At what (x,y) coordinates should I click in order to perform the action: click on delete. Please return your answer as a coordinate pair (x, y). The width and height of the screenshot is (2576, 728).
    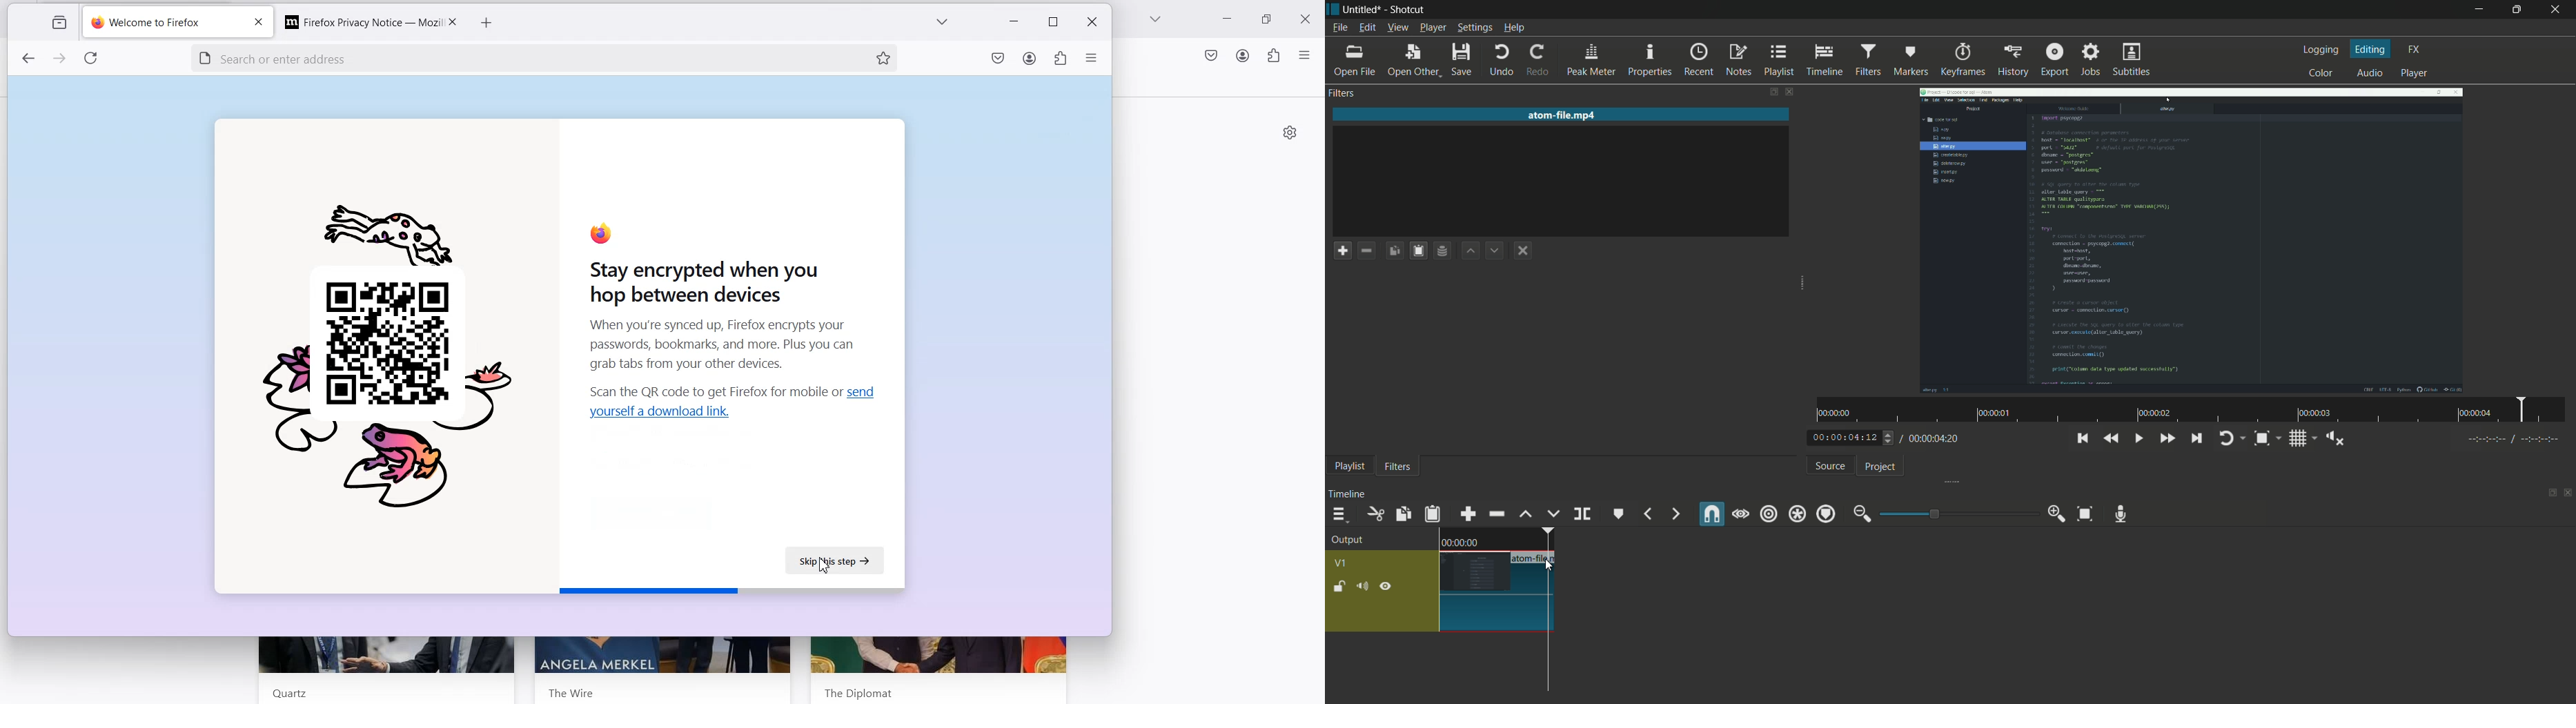
    Looking at the image, I should click on (1545, 564).